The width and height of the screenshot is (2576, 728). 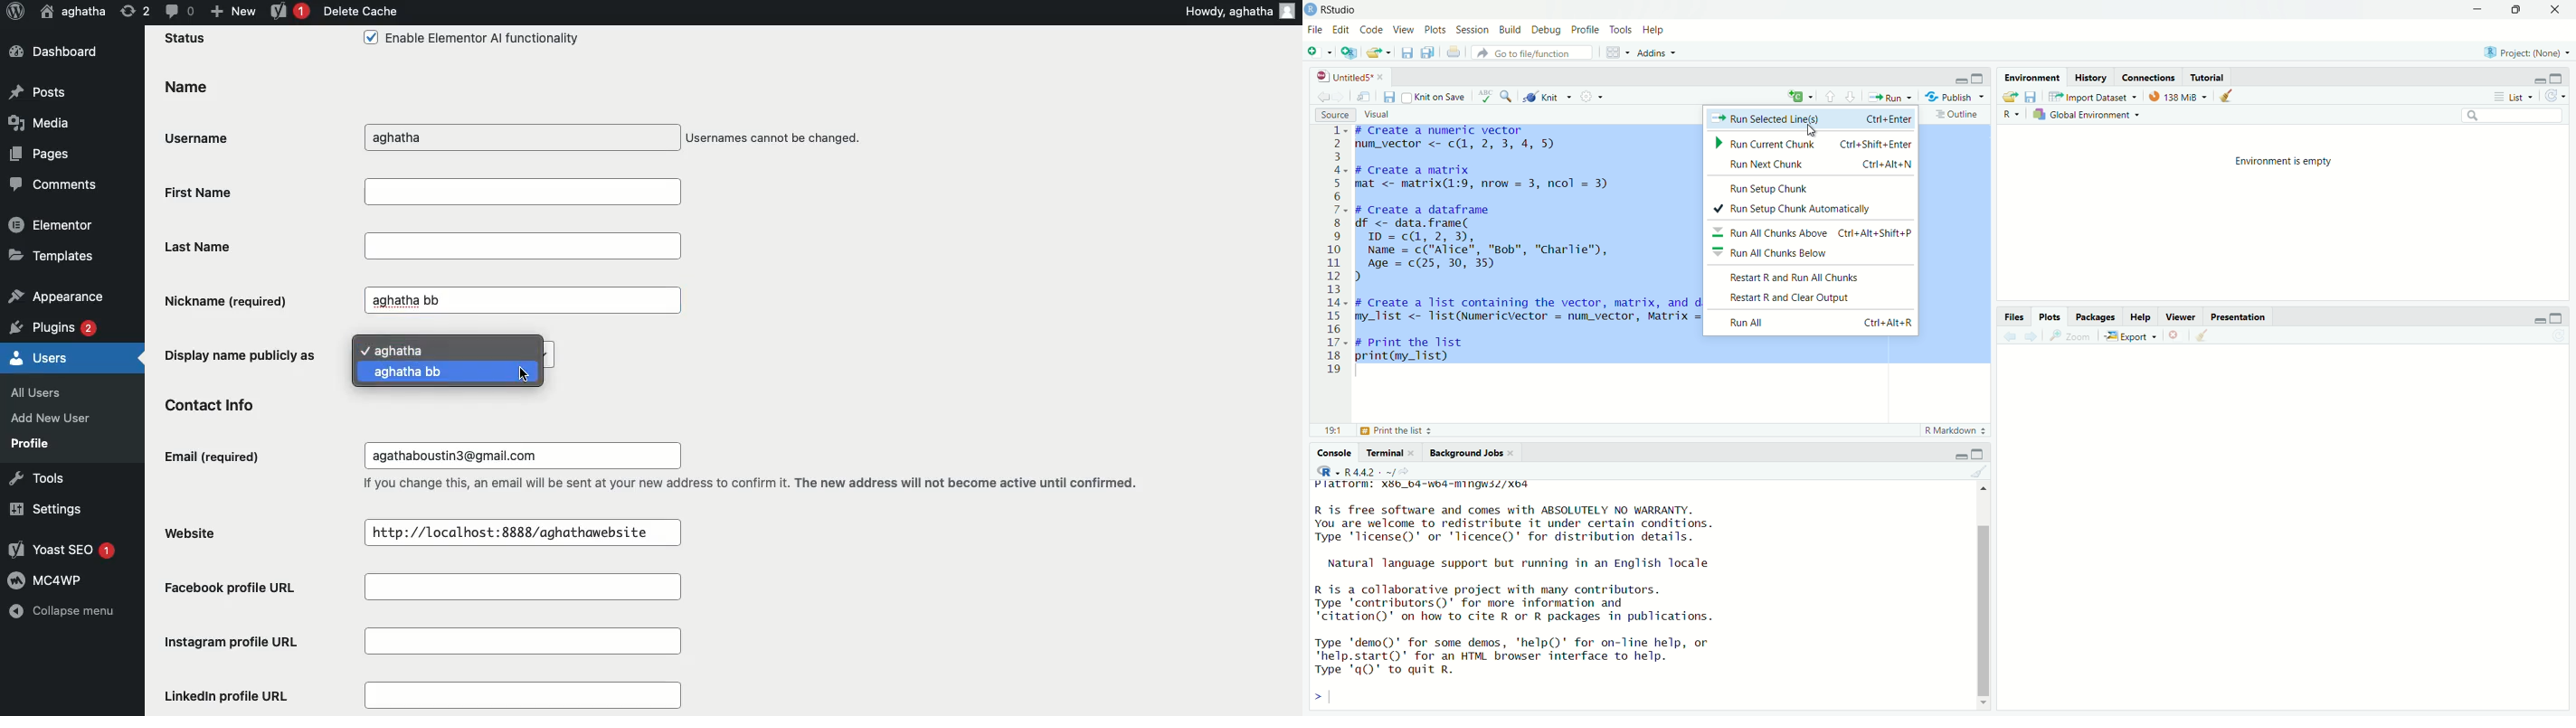 What do you see at coordinates (2033, 97) in the screenshot?
I see `files` at bounding box center [2033, 97].